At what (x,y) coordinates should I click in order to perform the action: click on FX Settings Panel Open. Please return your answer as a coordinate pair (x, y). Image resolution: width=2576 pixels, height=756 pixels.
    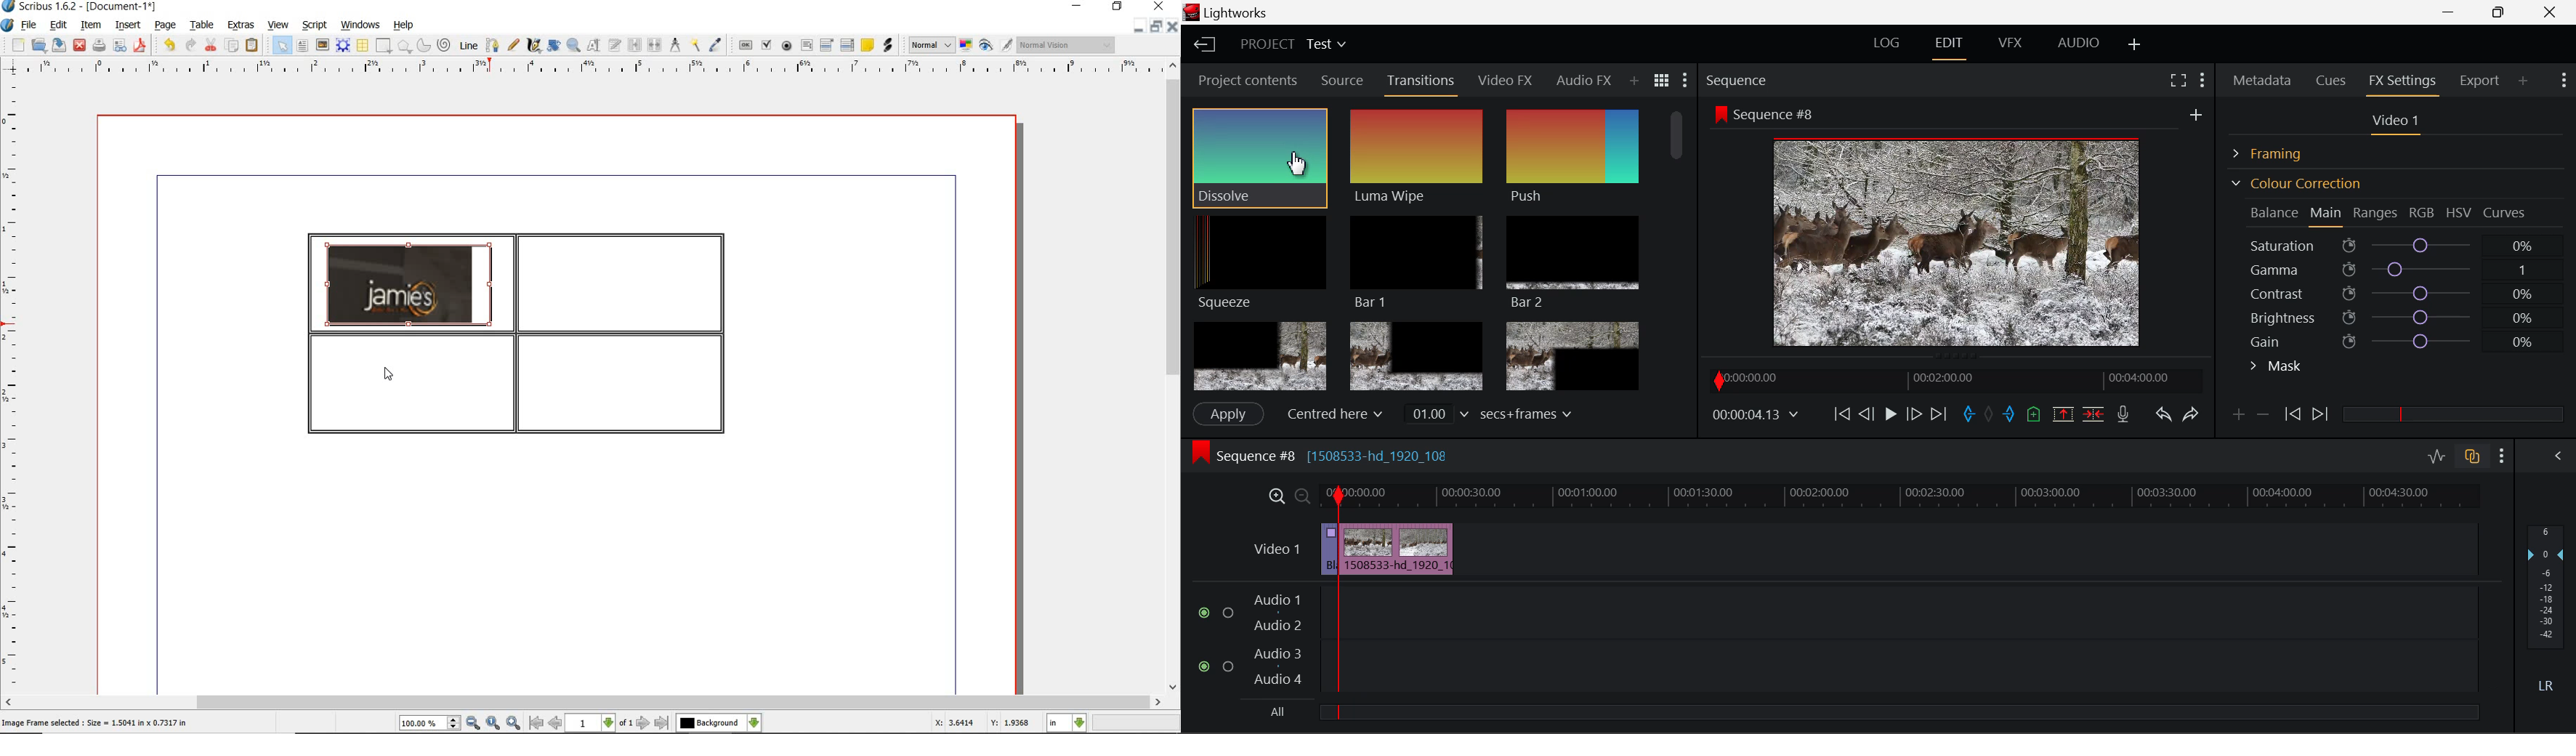
    Looking at the image, I should click on (2403, 82).